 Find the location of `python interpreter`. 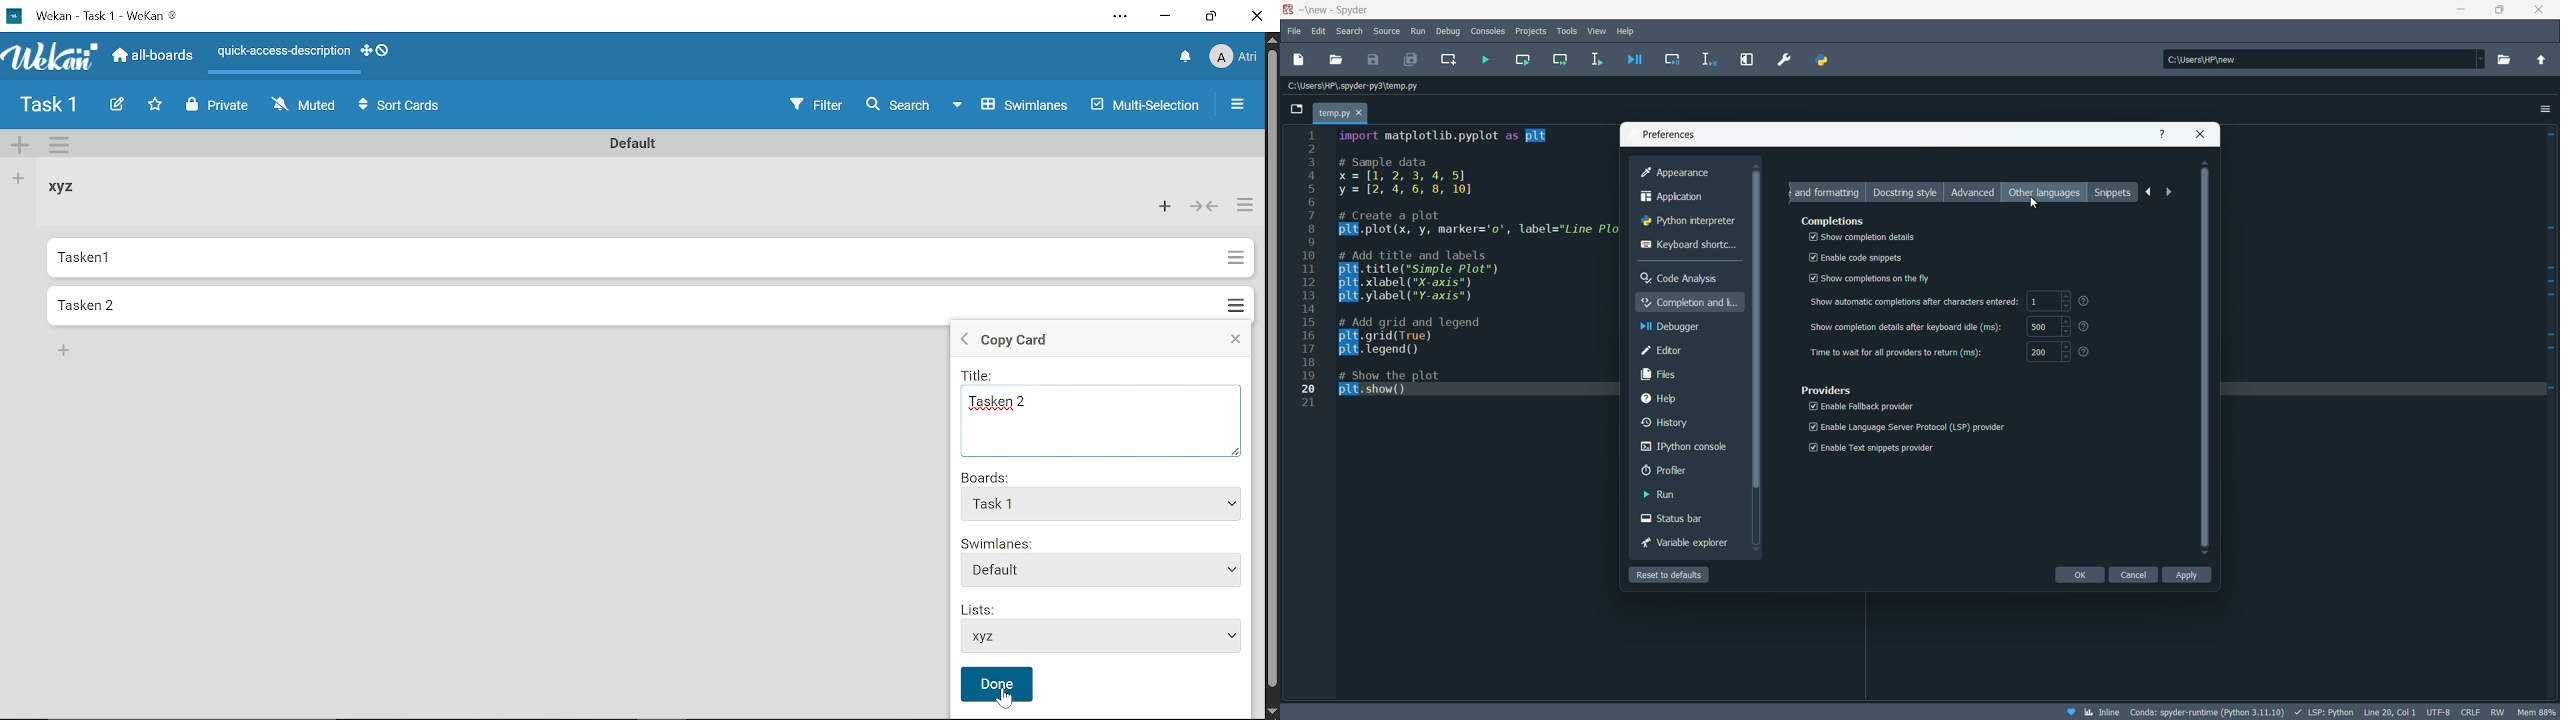

python interpreter is located at coordinates (1685, 222).